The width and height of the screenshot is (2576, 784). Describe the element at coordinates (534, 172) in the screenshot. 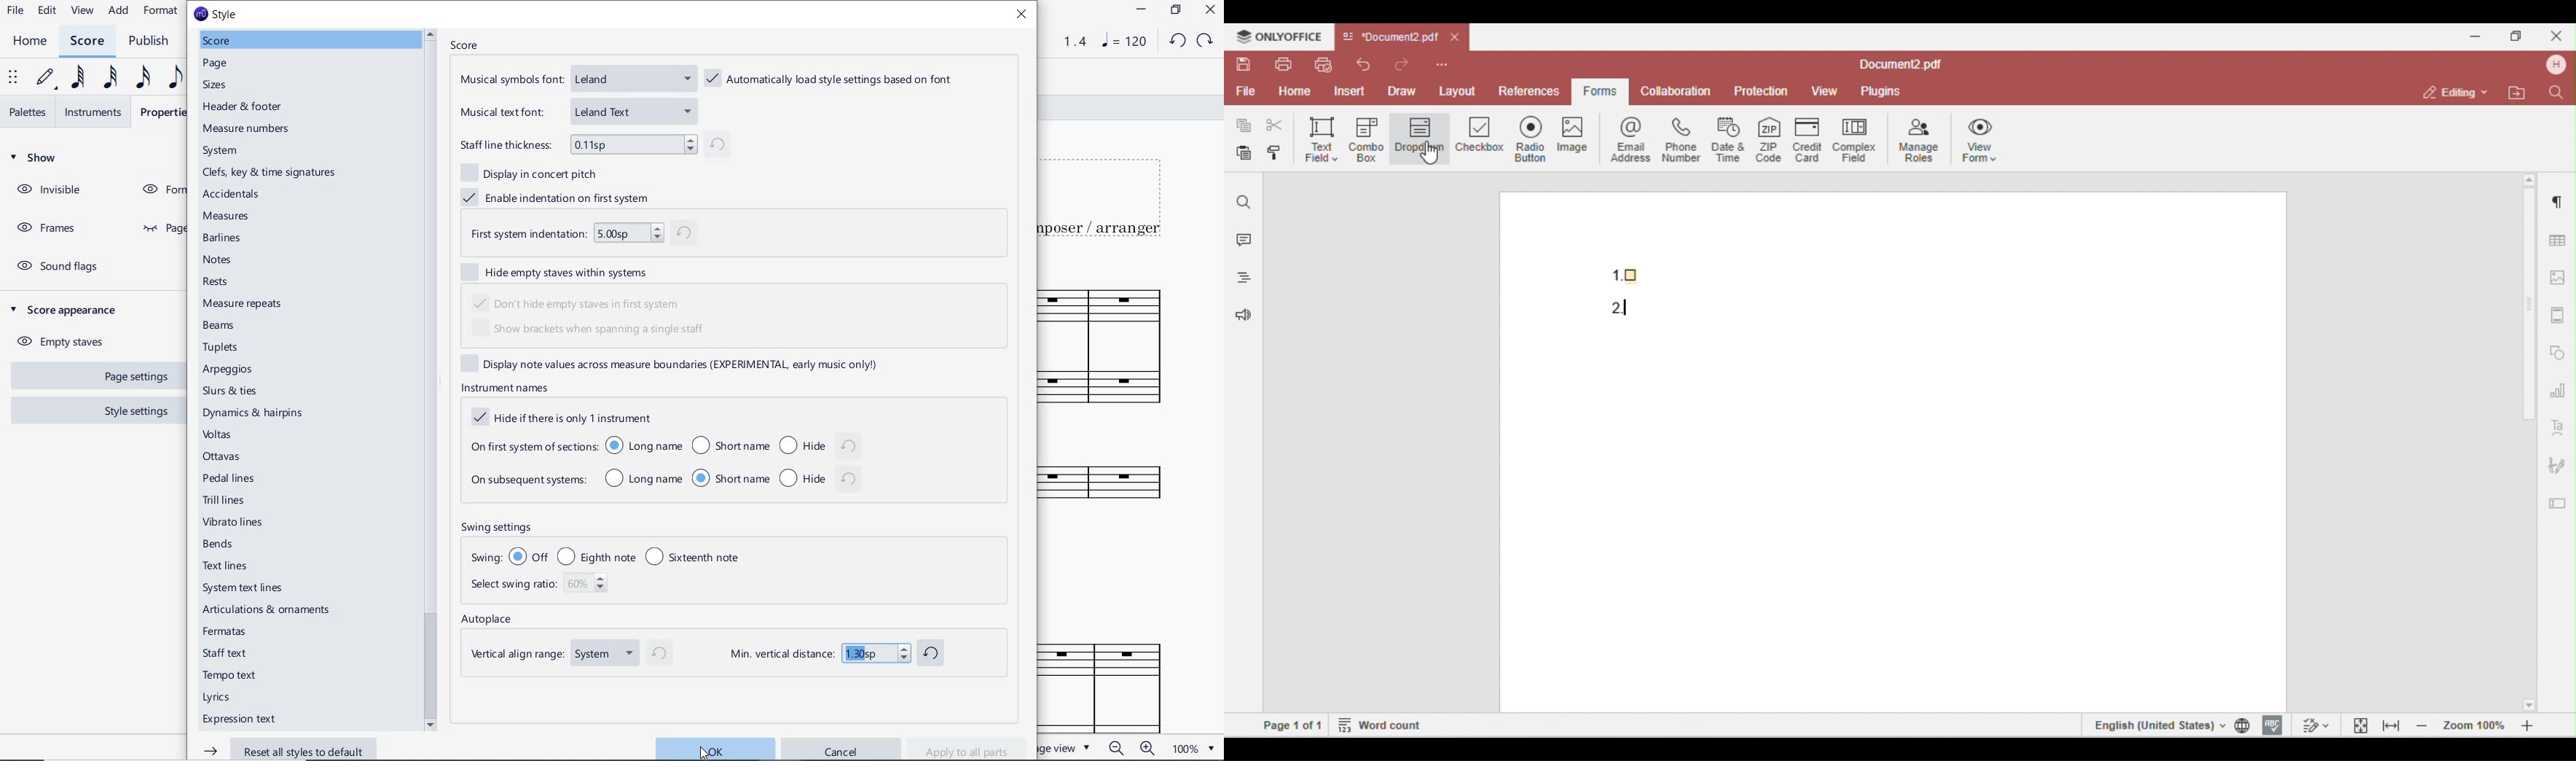

I see `DISPLAY IN CONCERT PITCH` at that location.